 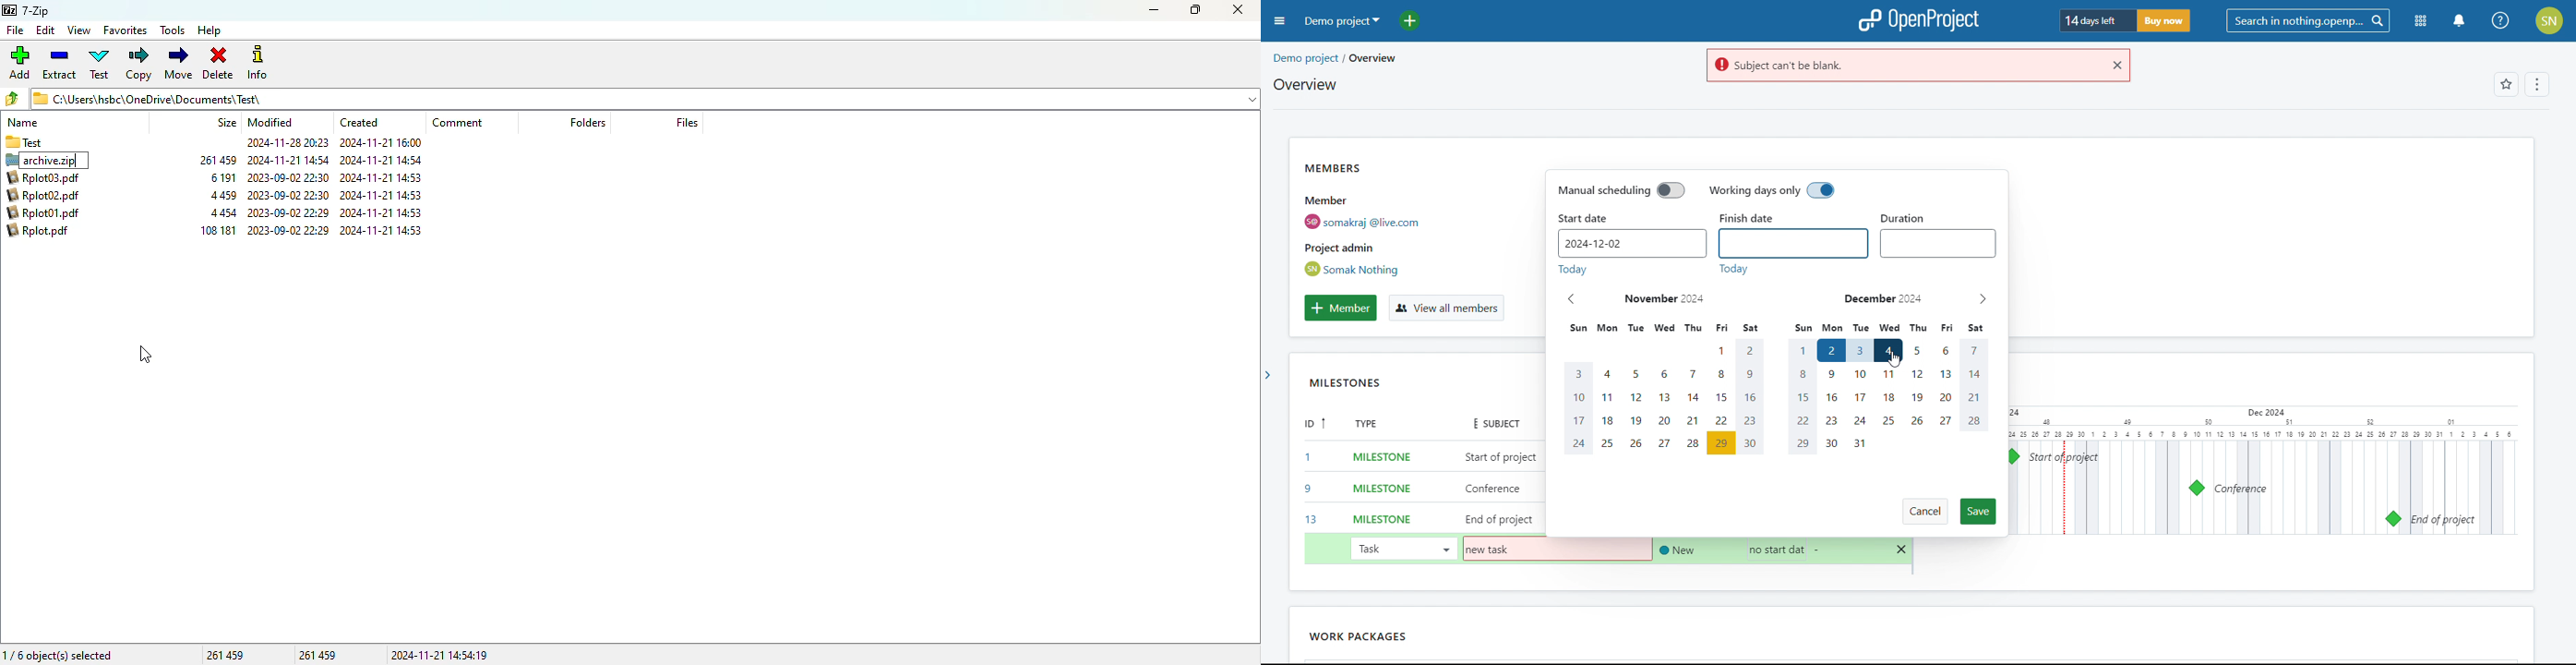 What do you see at coordinates (219, 63) in the screenshot?
I see `delete` at bounding box center [219, 63].